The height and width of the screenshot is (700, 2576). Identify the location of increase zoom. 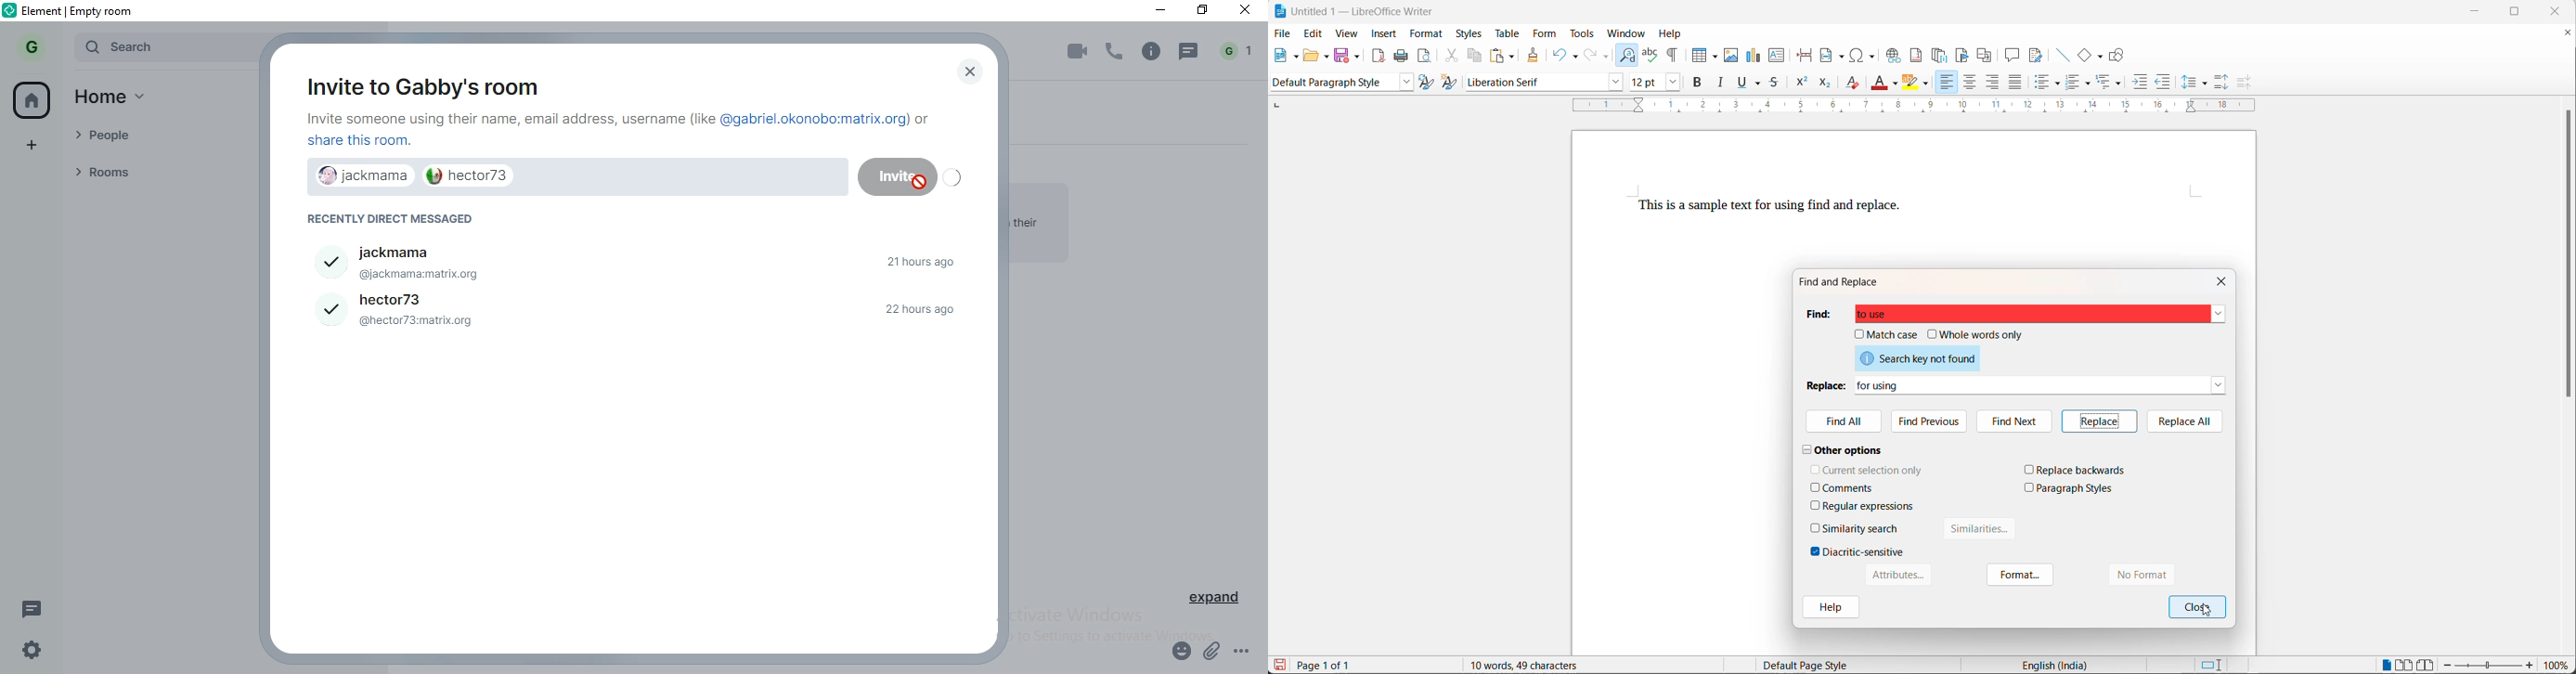
(2531, 666).